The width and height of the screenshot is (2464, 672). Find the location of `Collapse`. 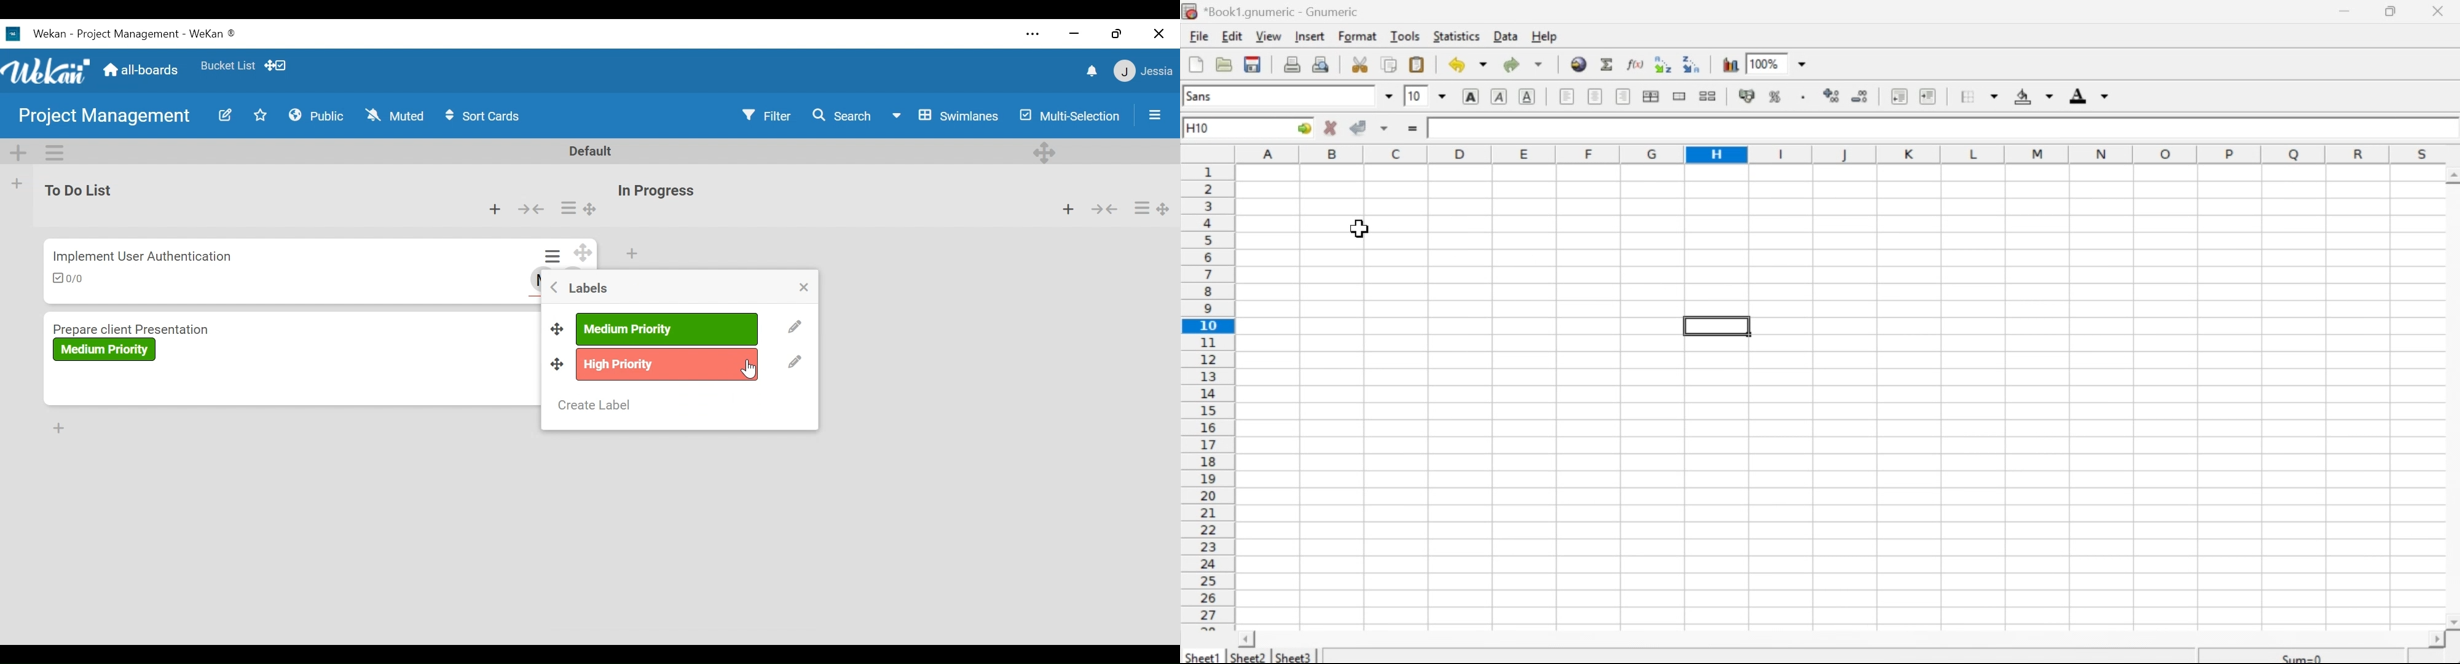

Collapse is located at coordinates (531, 210).